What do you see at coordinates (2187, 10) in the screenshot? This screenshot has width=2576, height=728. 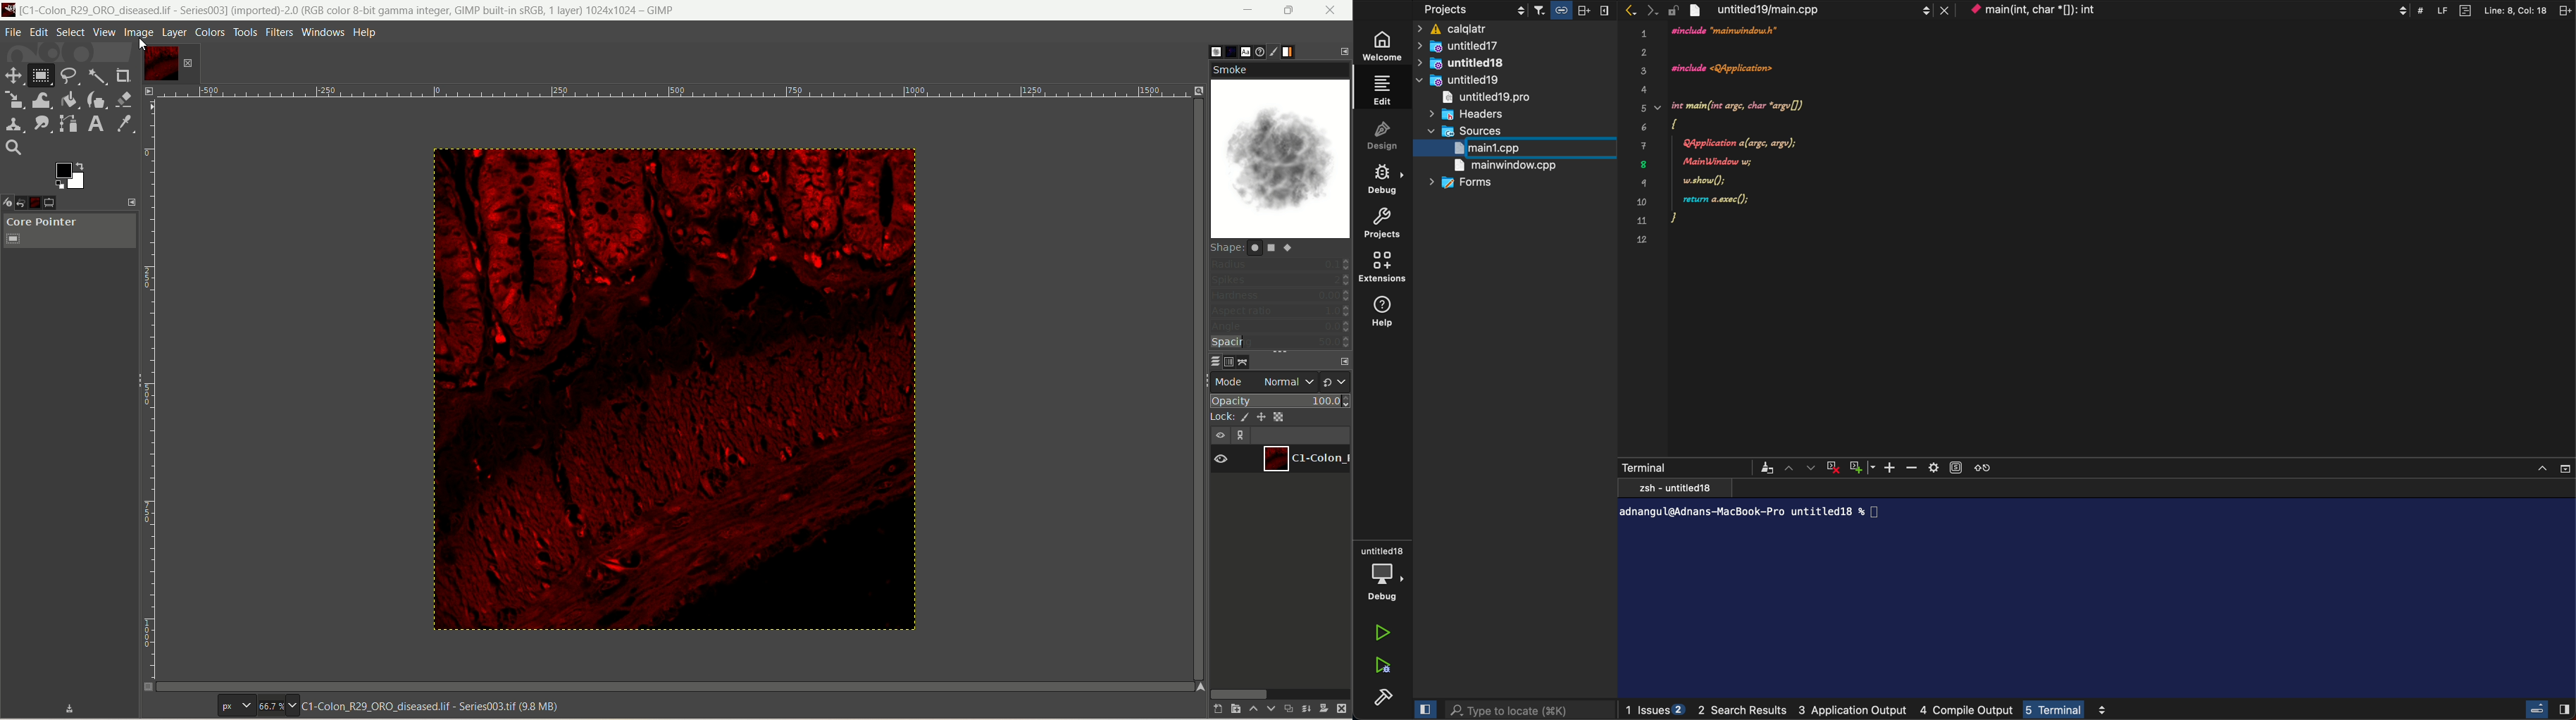 I see `context menu` at bounding box center [2187, 10].